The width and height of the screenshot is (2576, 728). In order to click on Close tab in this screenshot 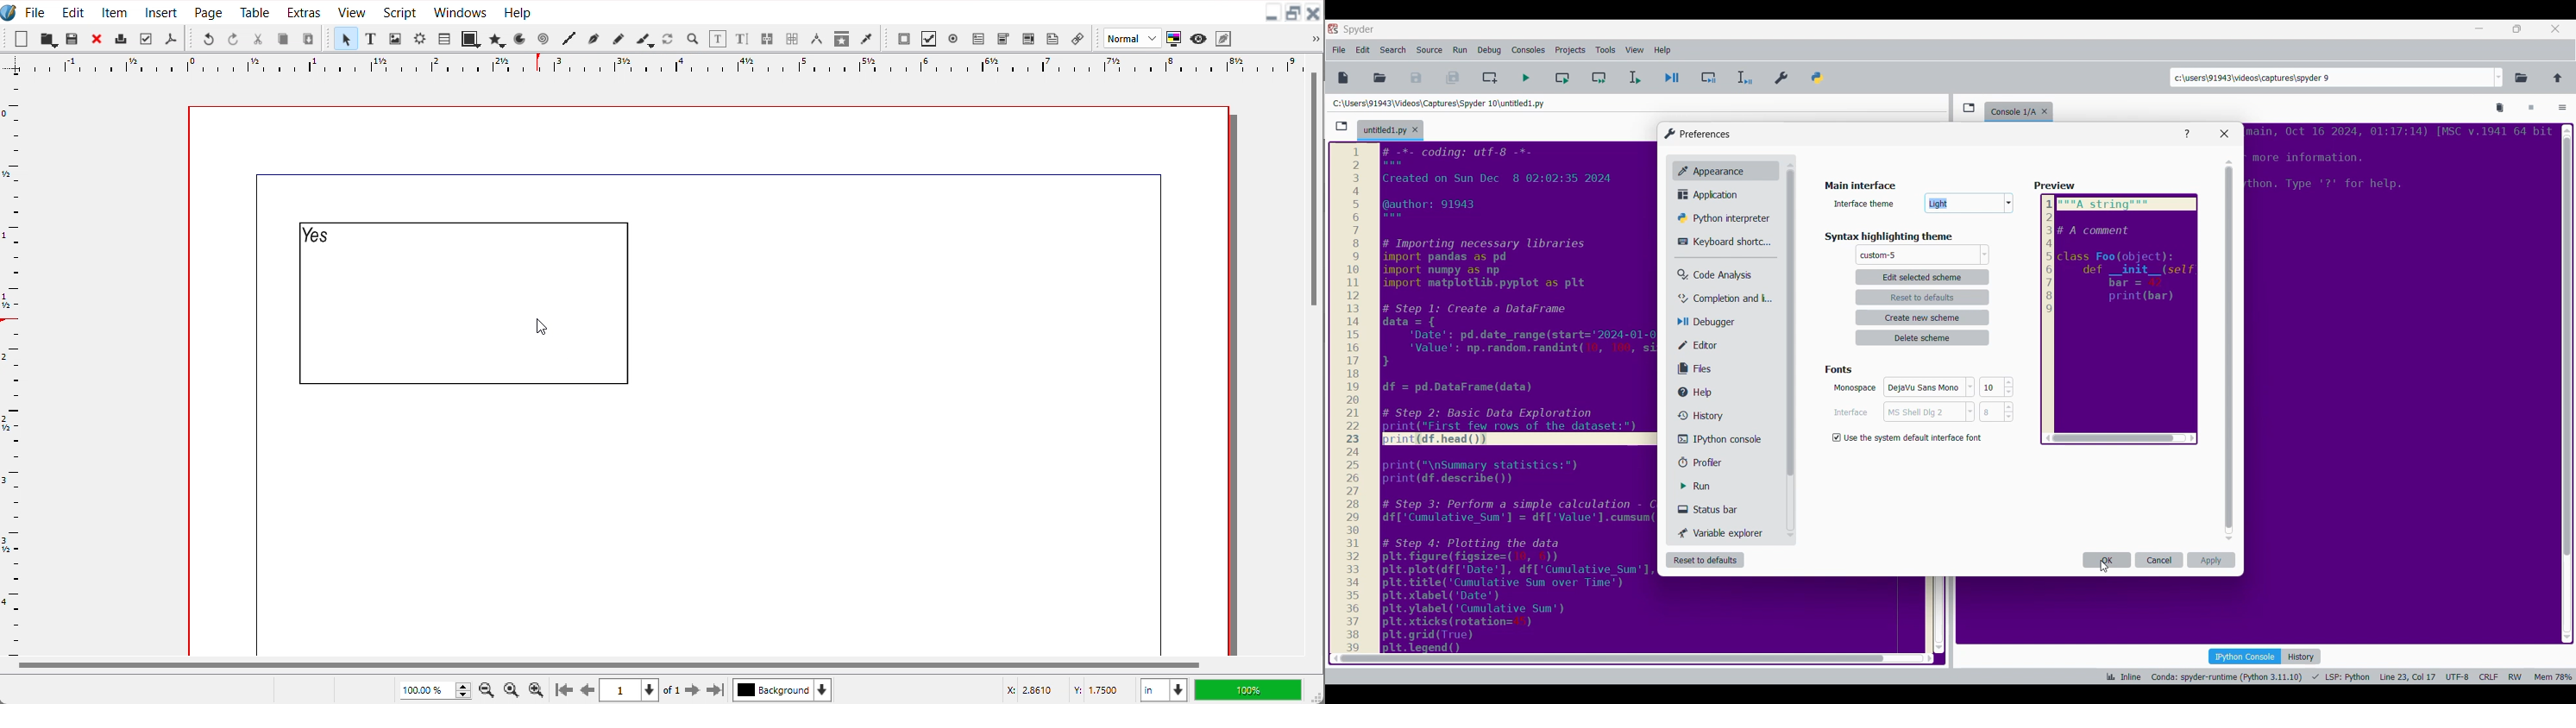, I will do `click(1415, 130)`.